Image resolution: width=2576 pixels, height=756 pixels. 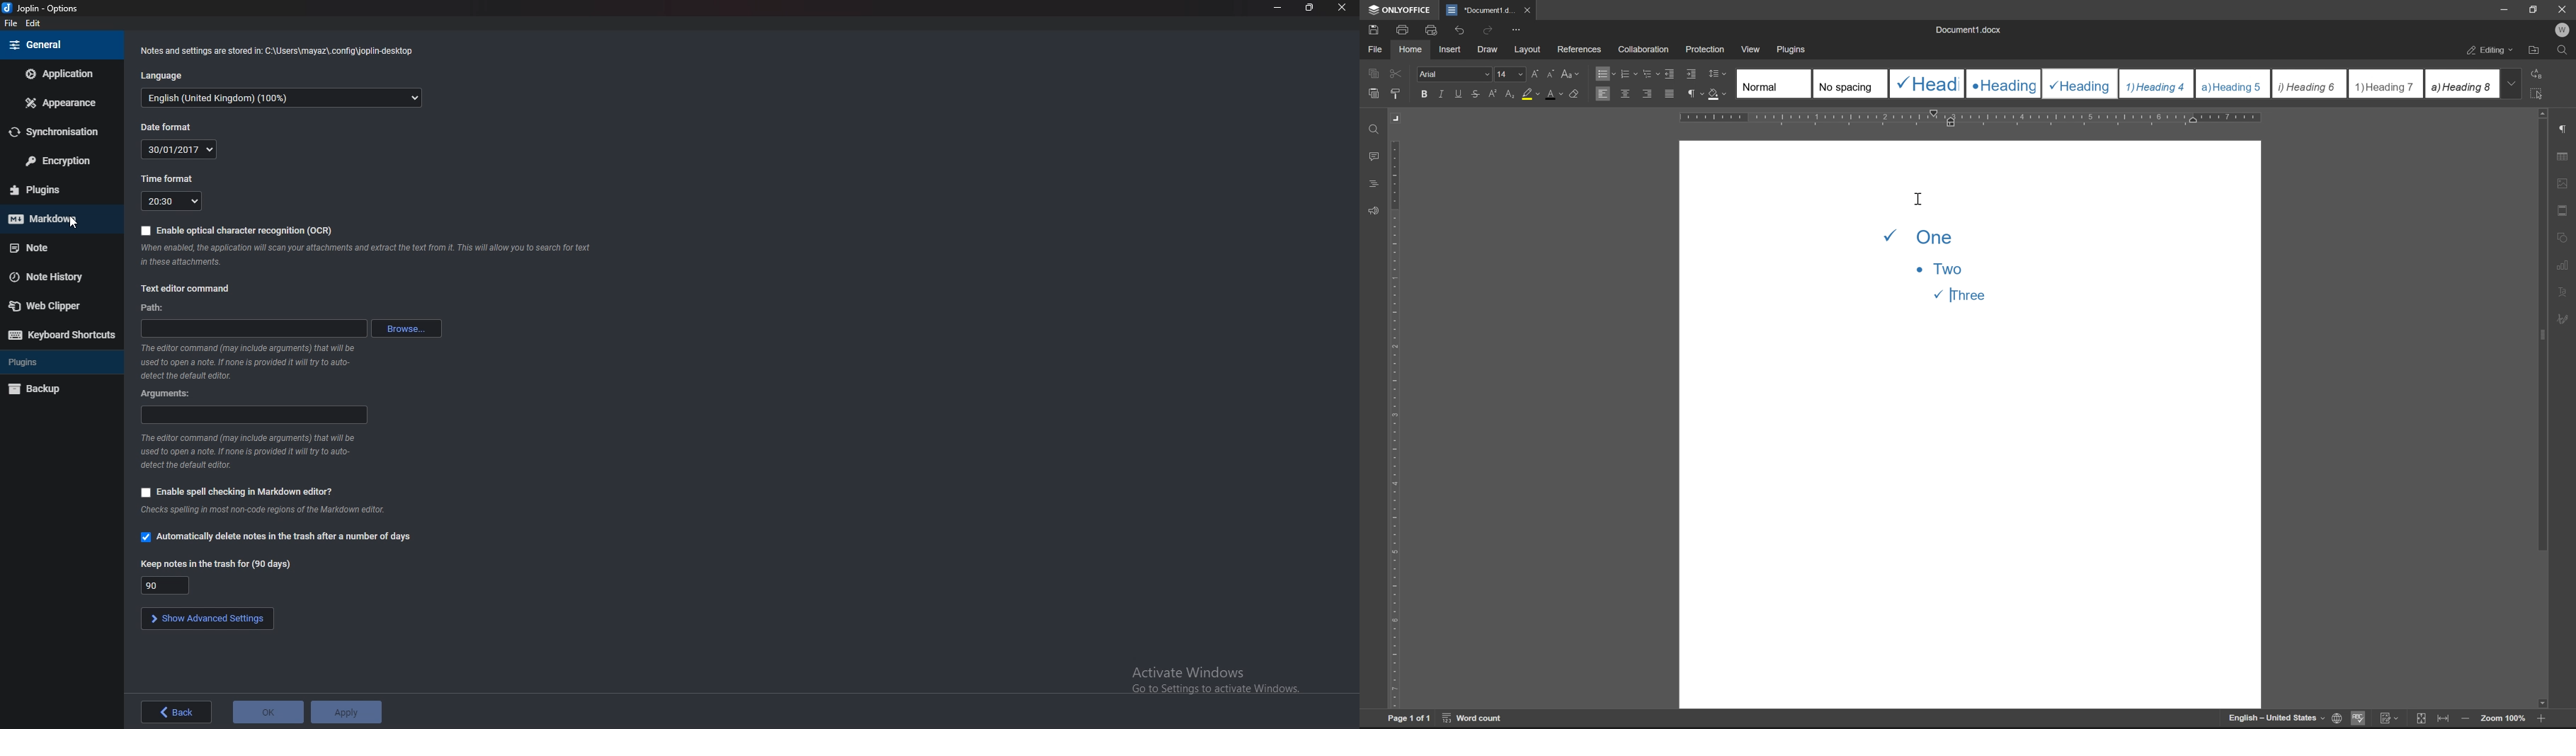 I want to click on enable O C R, so click(x=239, y=231).